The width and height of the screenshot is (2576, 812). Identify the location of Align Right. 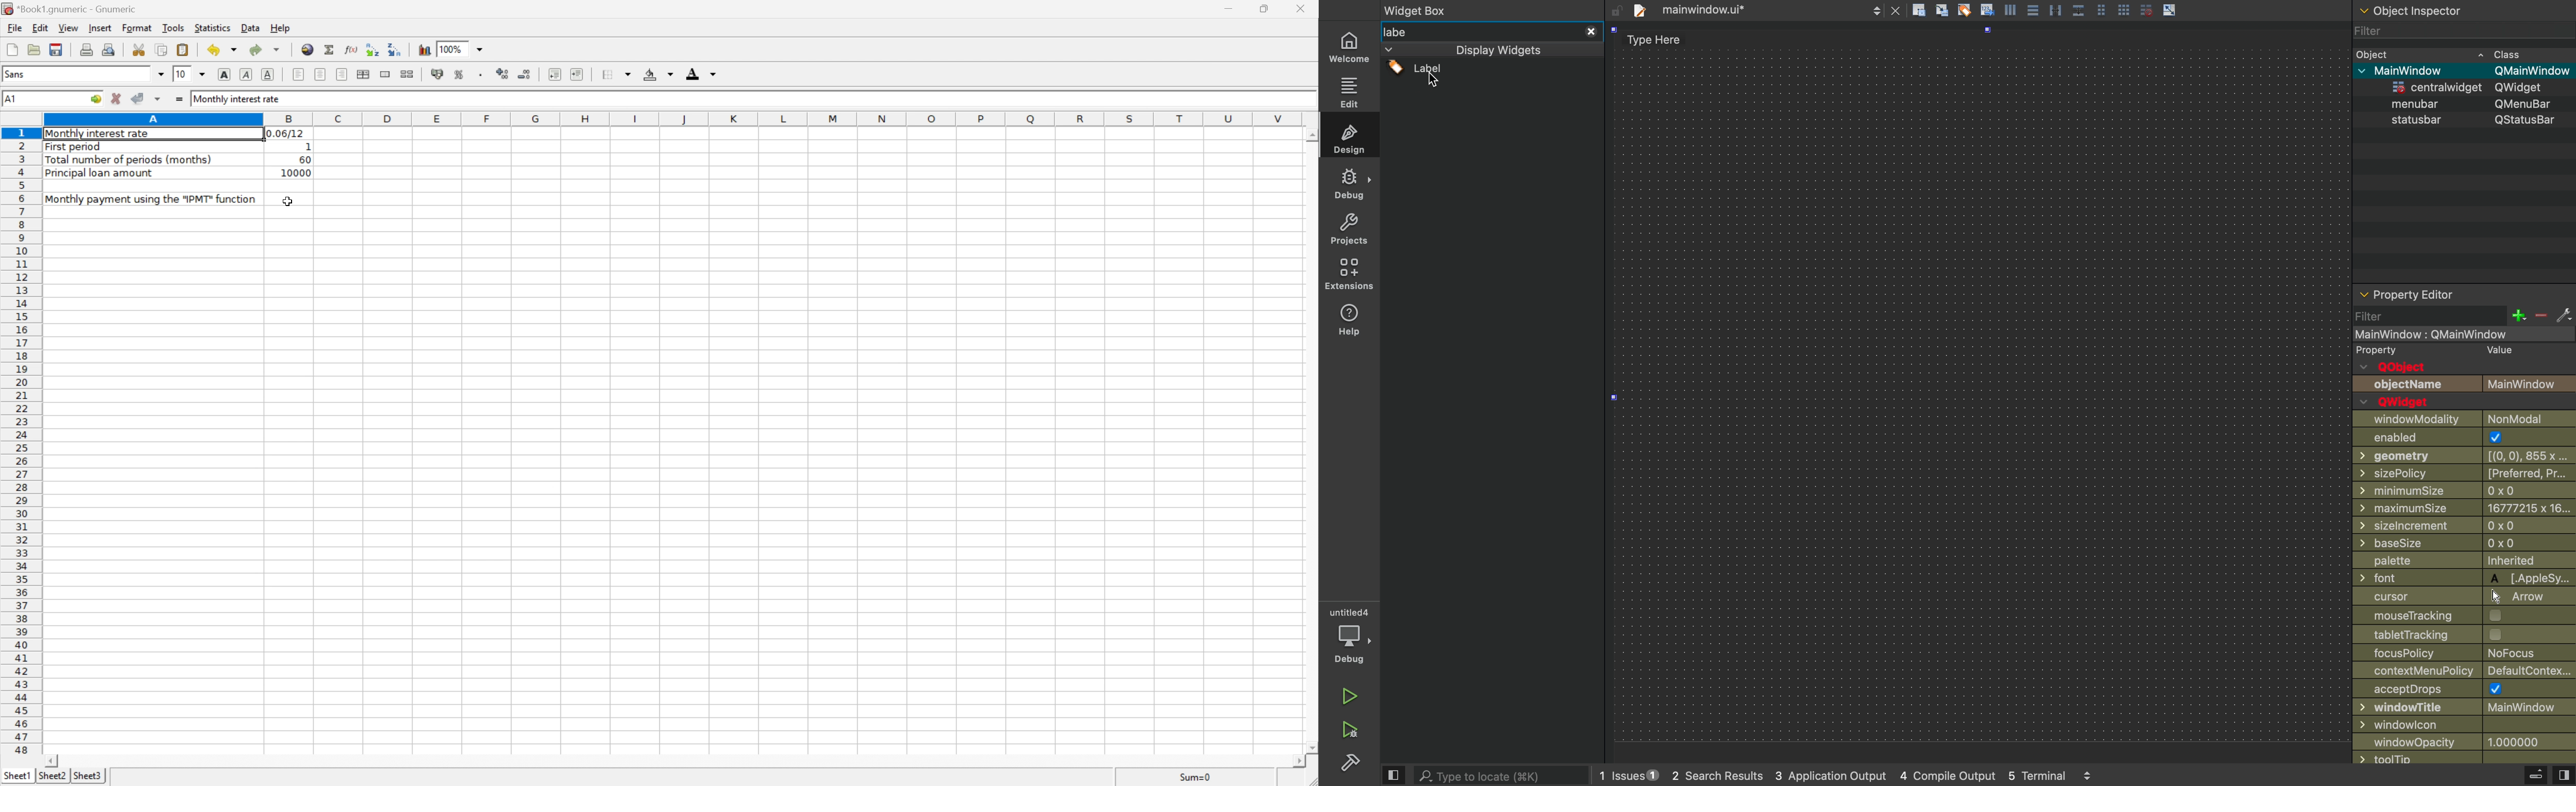
(342, 74).